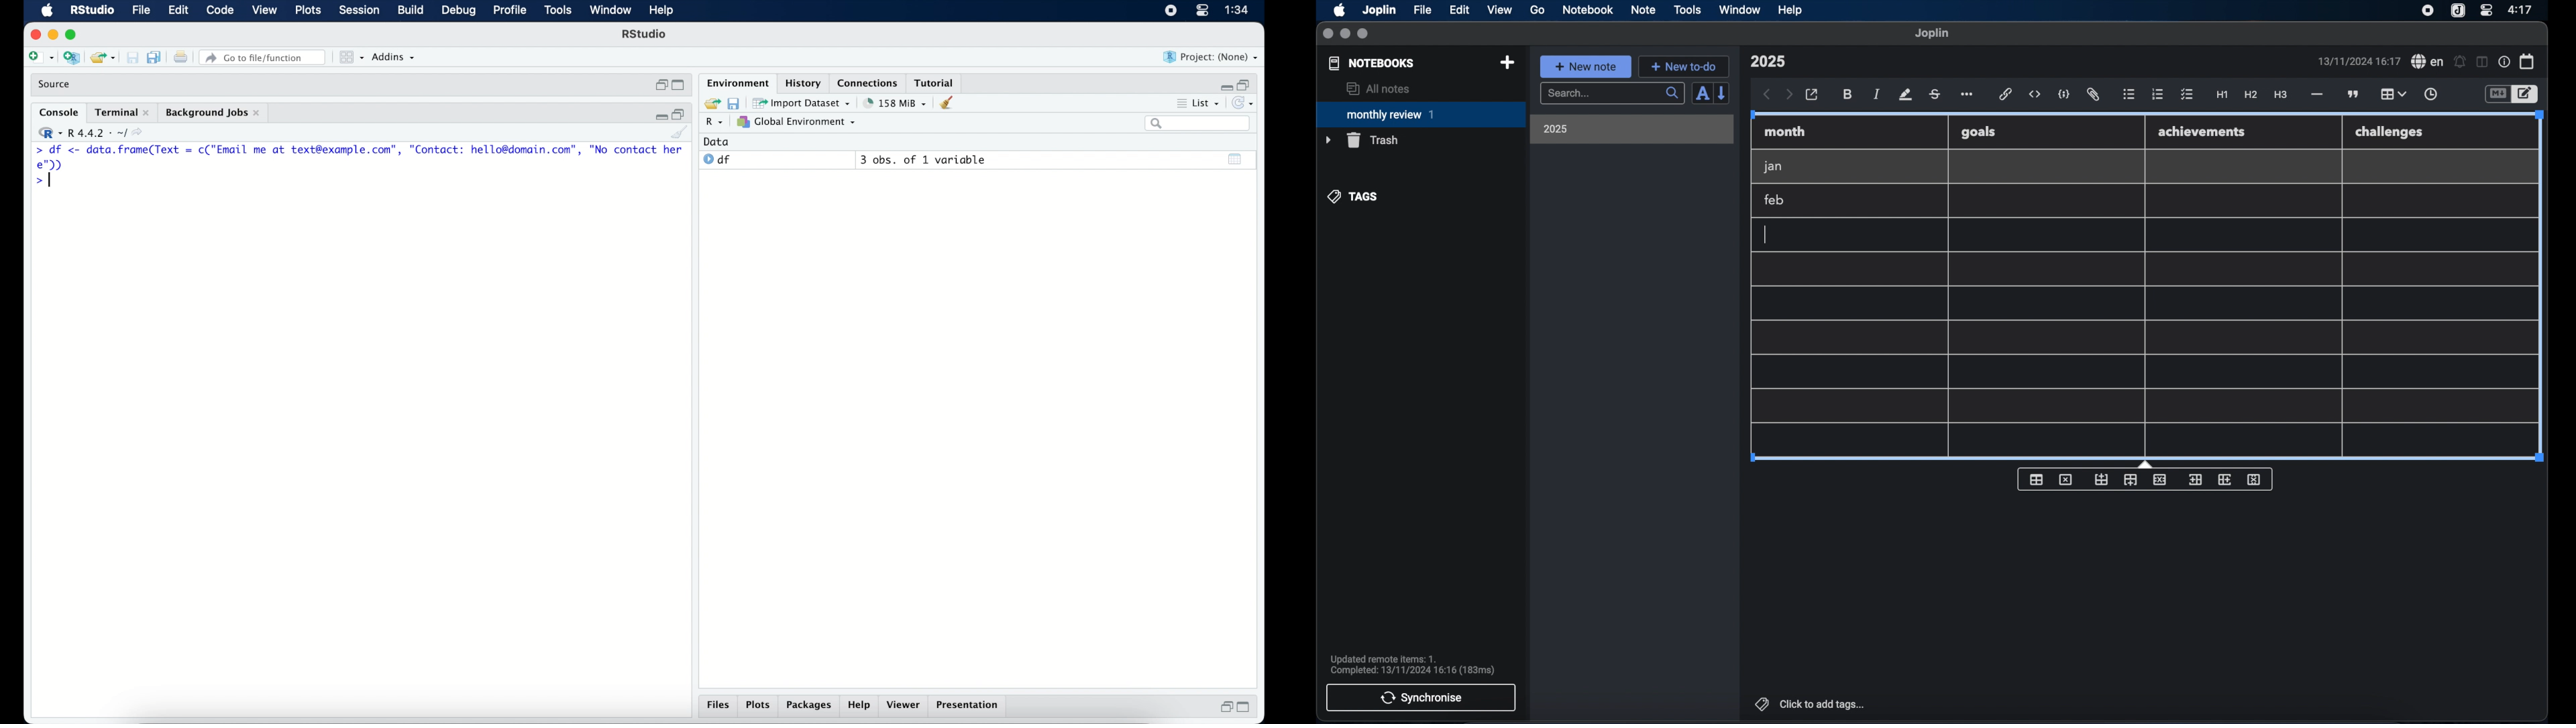  Describe the element at coordinates (1499, 10) in the screenshot. I see `view` at that location.